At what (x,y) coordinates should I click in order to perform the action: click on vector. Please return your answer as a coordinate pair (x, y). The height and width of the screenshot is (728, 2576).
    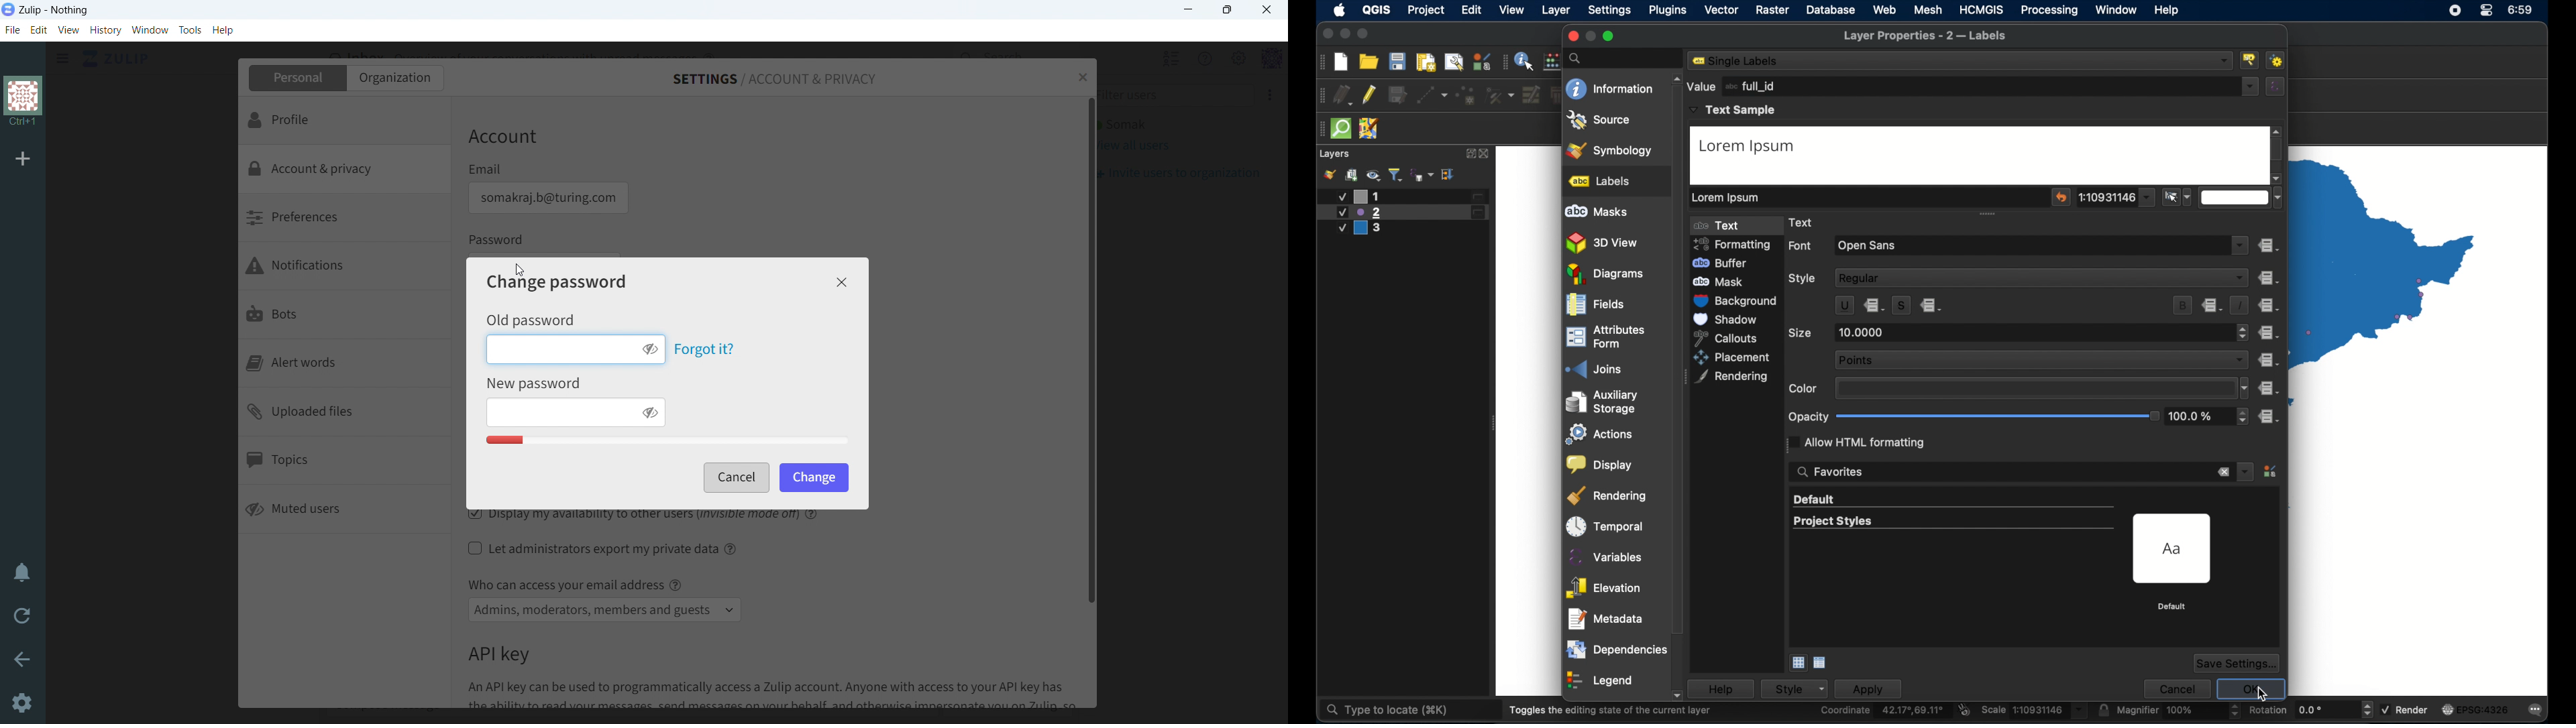
    Looking at the image, I should click on (1721, 10).